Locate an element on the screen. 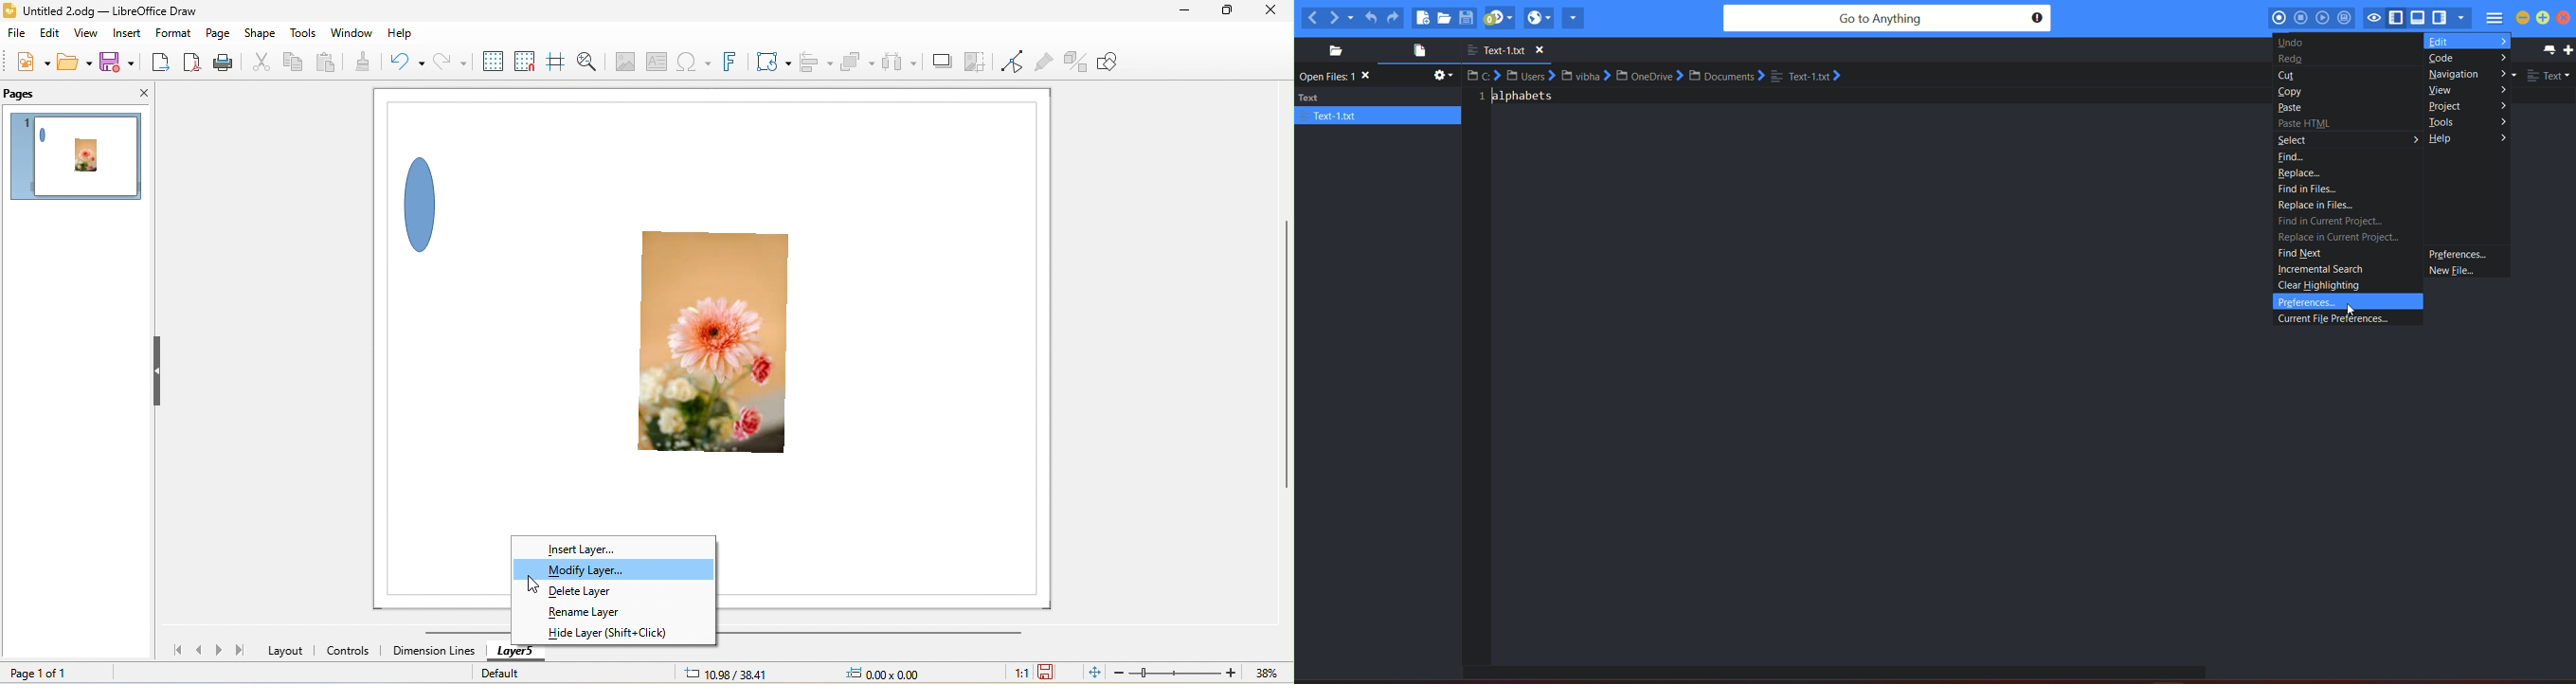 The image size is (2576, 700). replace in current project is located at coordinates (2338, 237).